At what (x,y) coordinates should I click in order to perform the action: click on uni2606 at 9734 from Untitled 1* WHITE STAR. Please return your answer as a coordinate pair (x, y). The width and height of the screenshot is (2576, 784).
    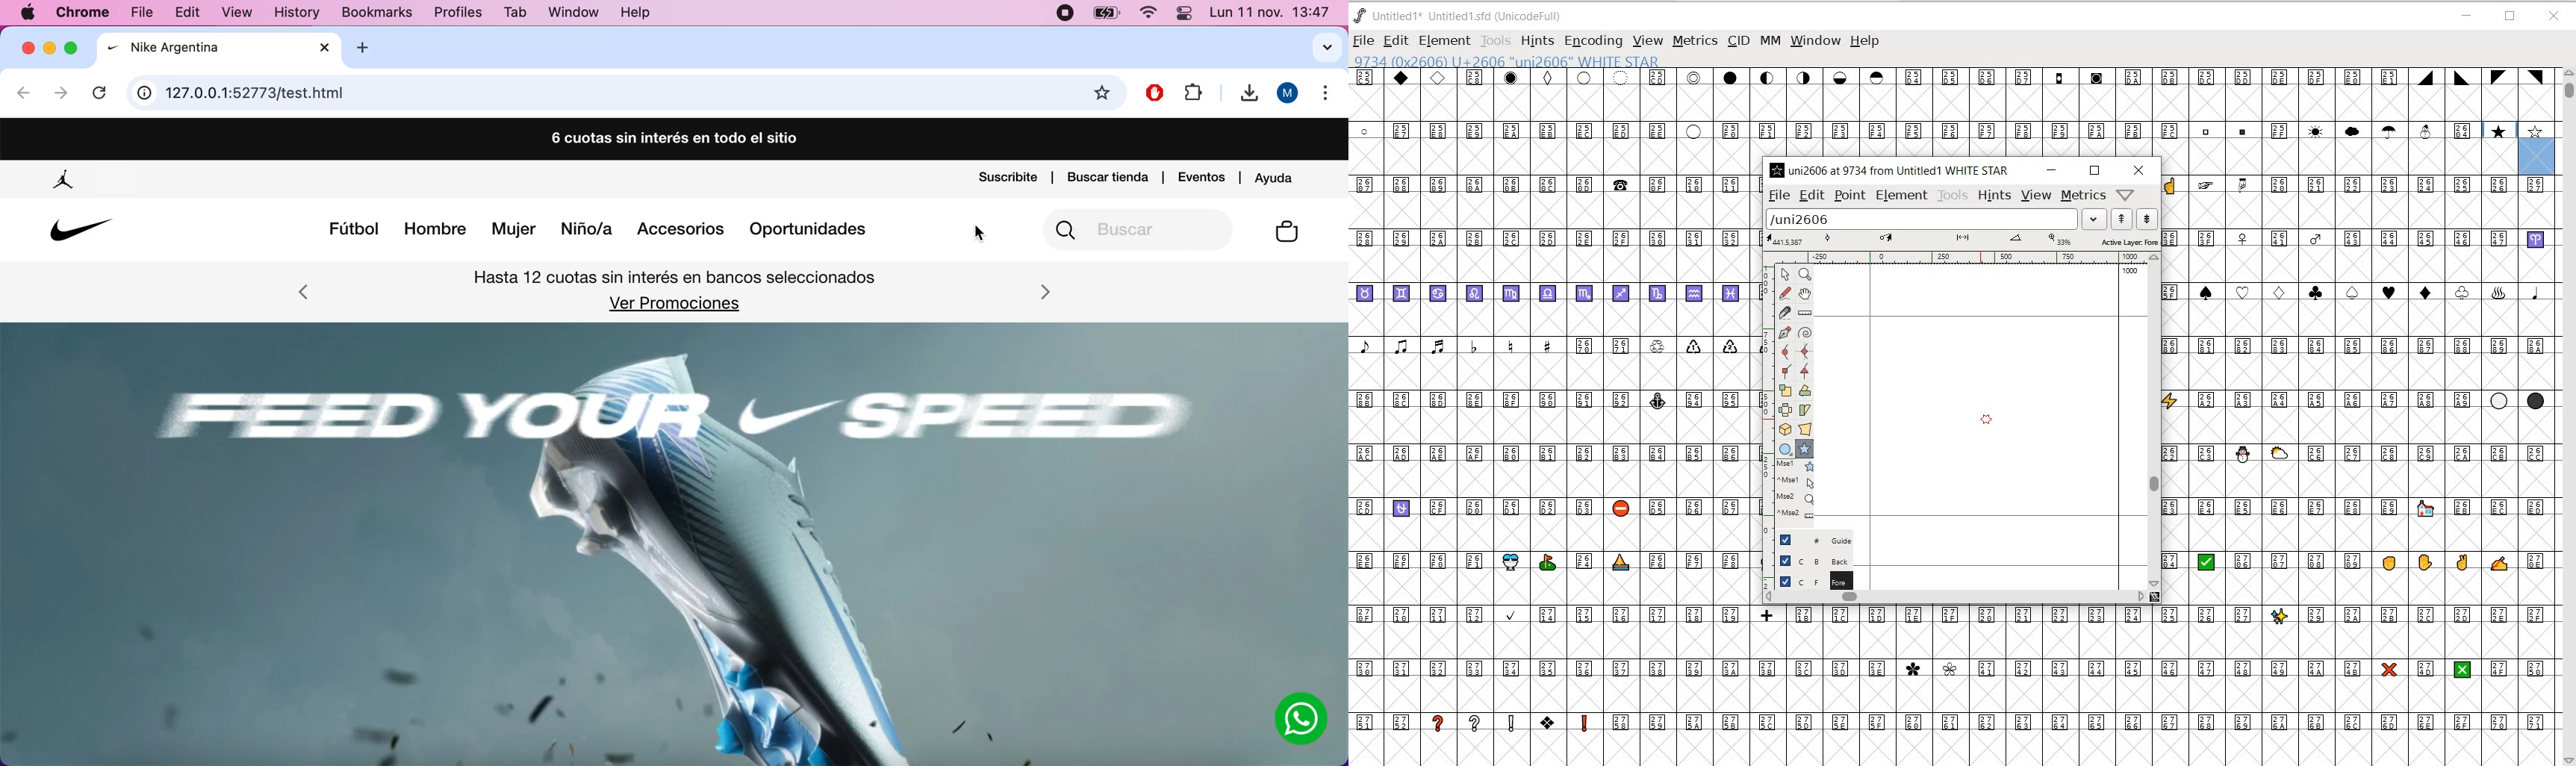
    Looking at the image, I should click on (1902, 171).